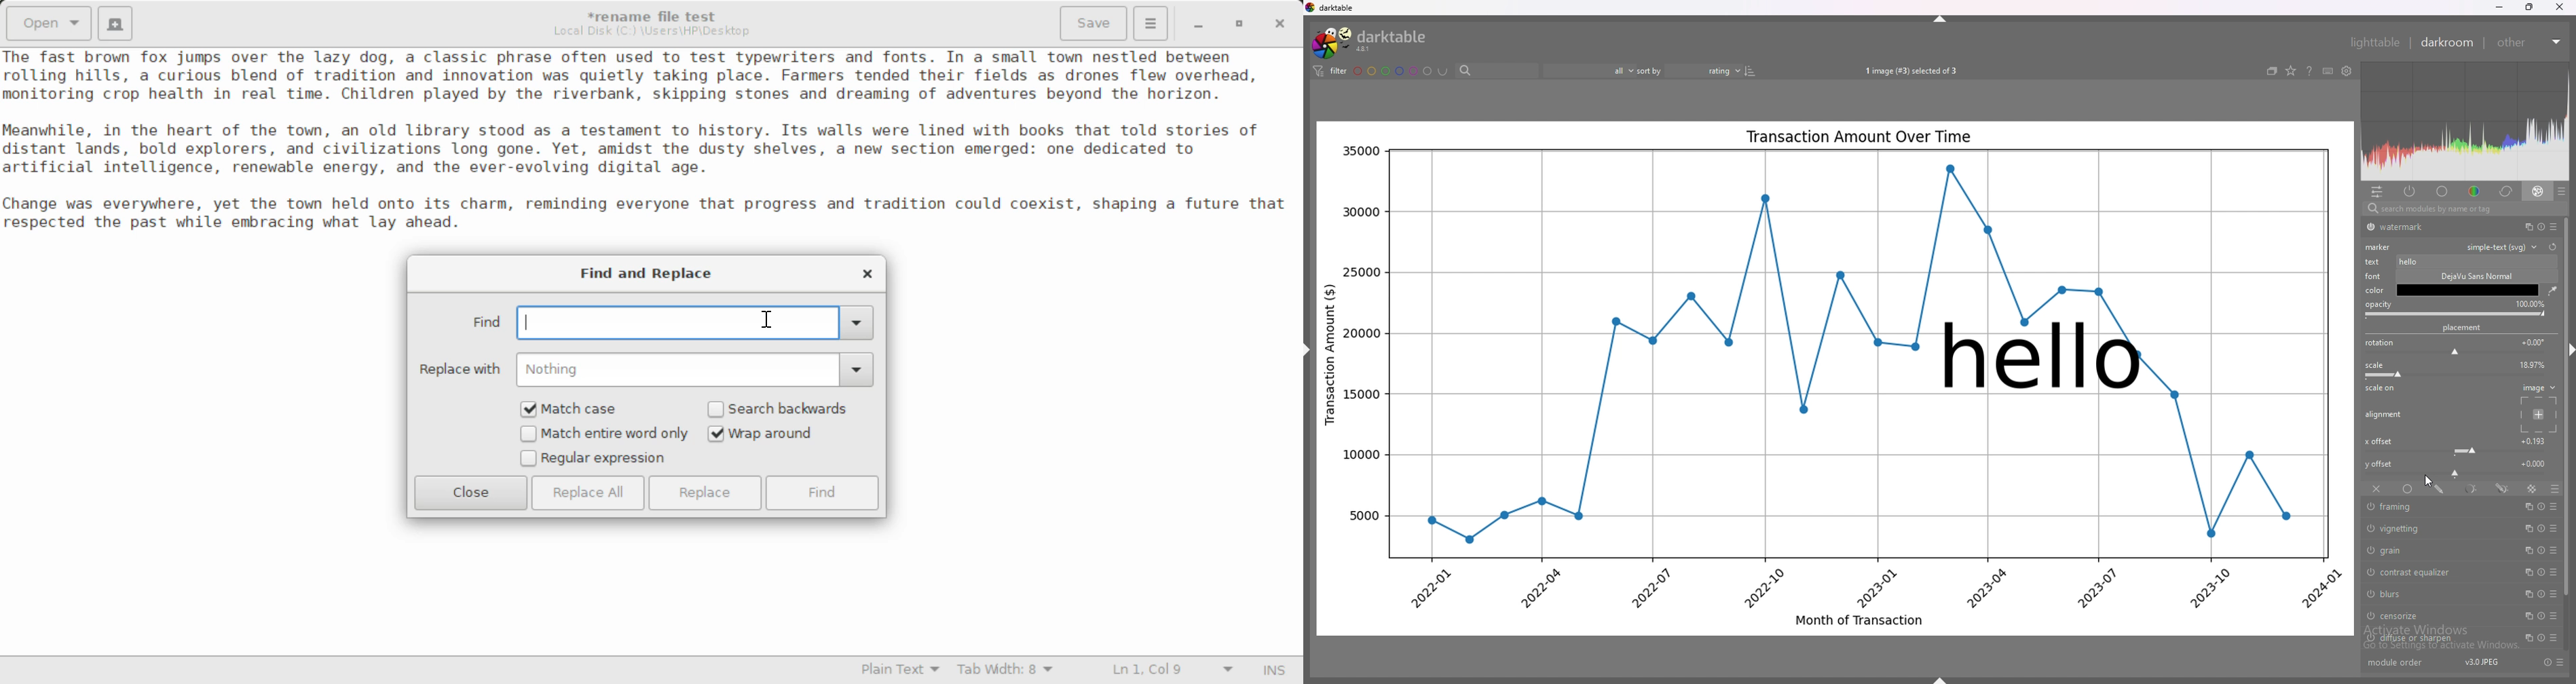 The width and height of the screenshot is (2576, 700). What do you see at coordinates (2464, 327) in the screenshot?
I see `placement` at bounding box center [2464, 327].